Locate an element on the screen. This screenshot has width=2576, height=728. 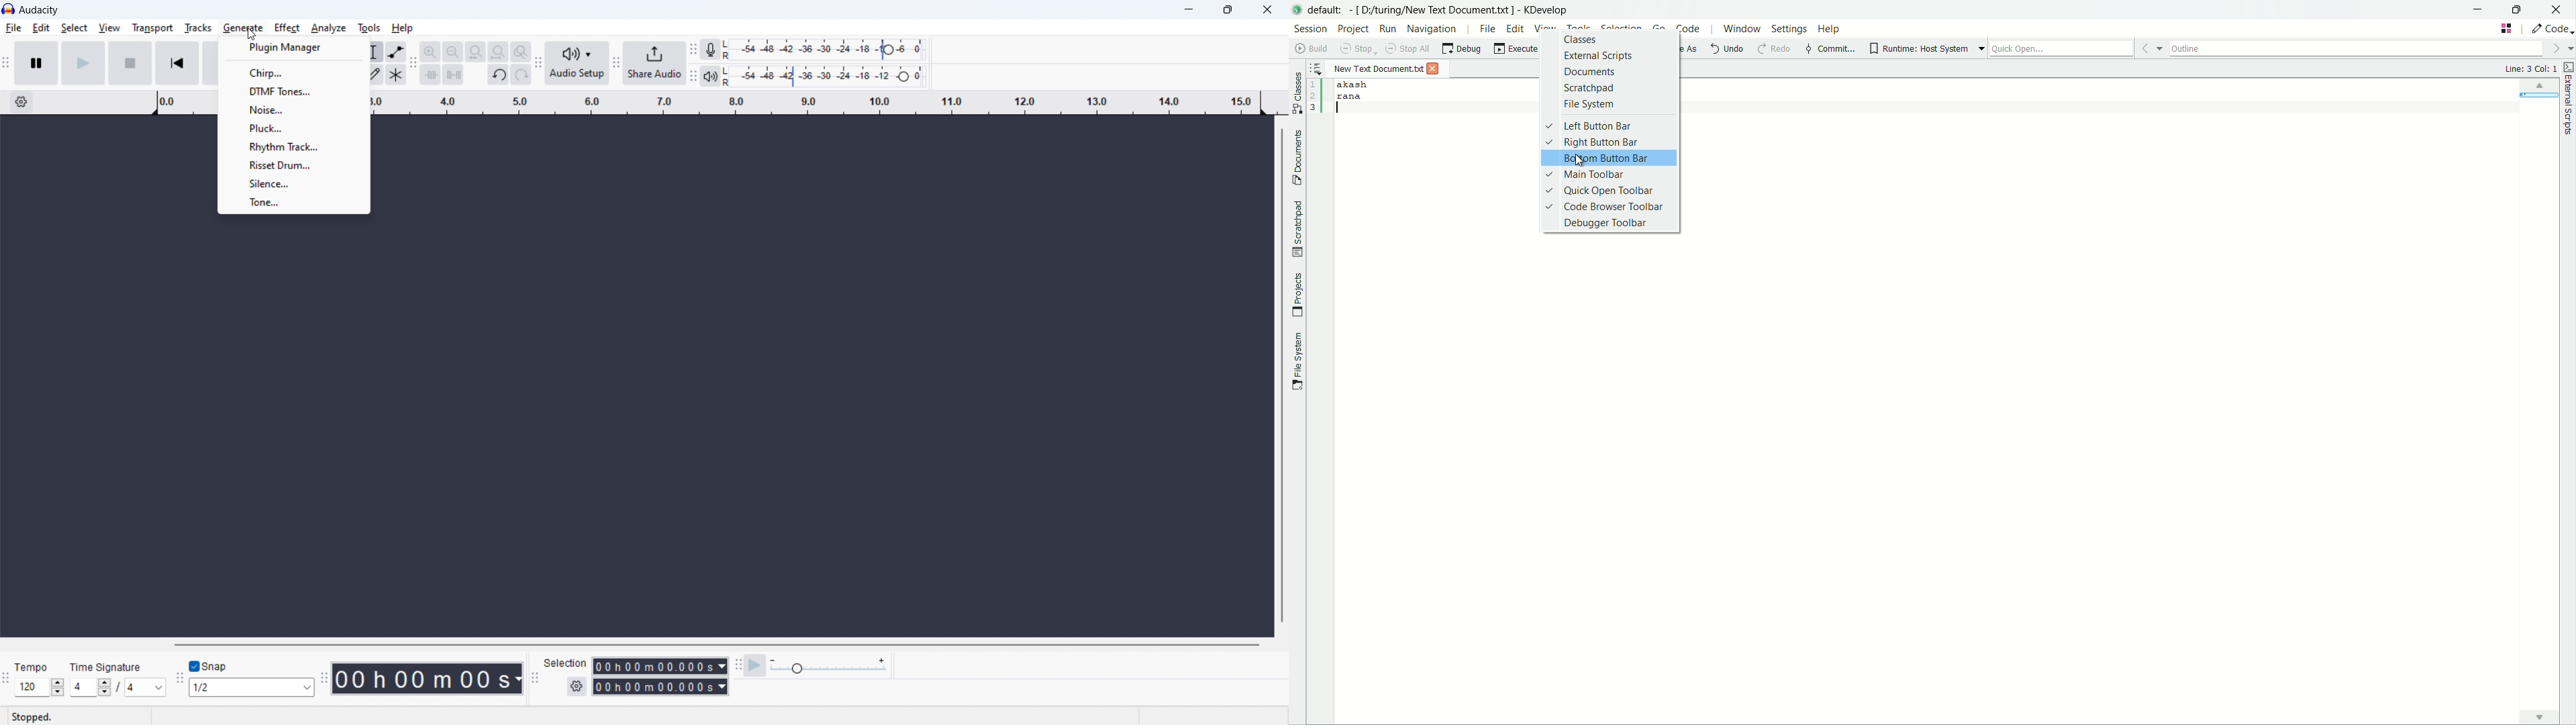
set tempo is located at coordinates (40, 687).